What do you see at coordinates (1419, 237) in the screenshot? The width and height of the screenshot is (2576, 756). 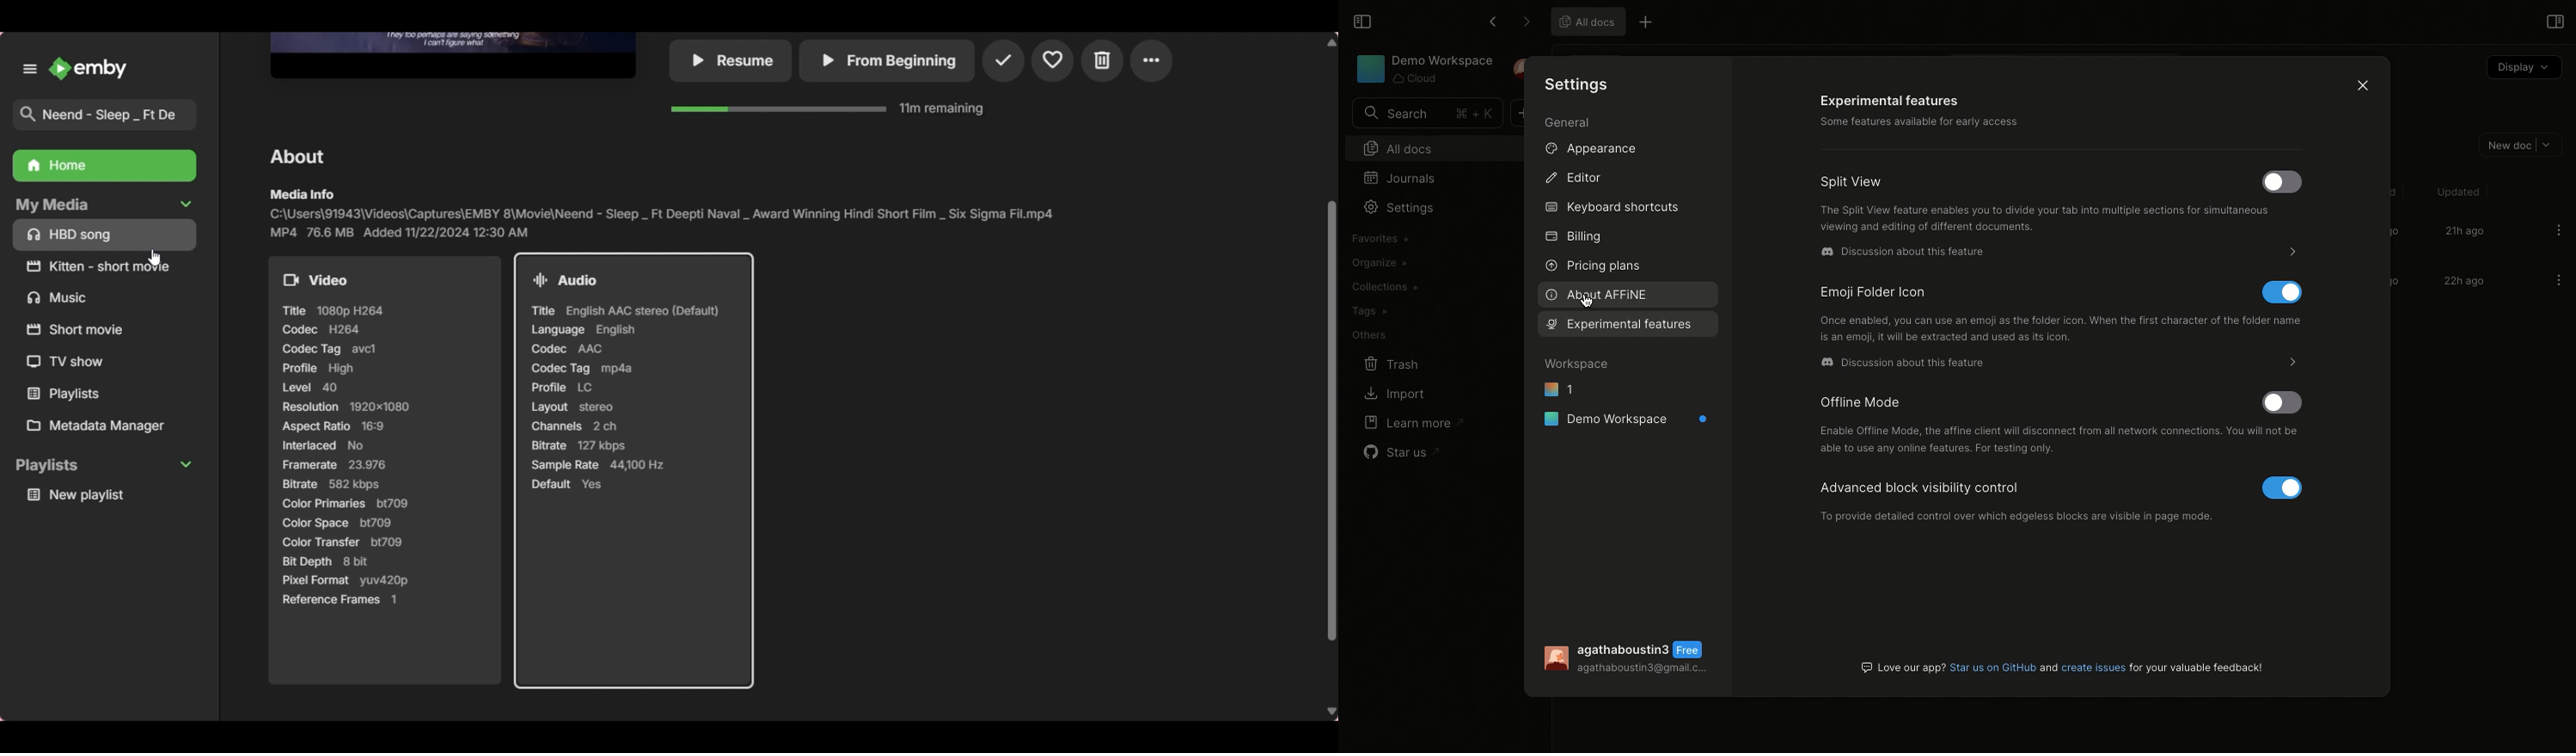 I see `Import workspace` at bounding box center [1419, 237].